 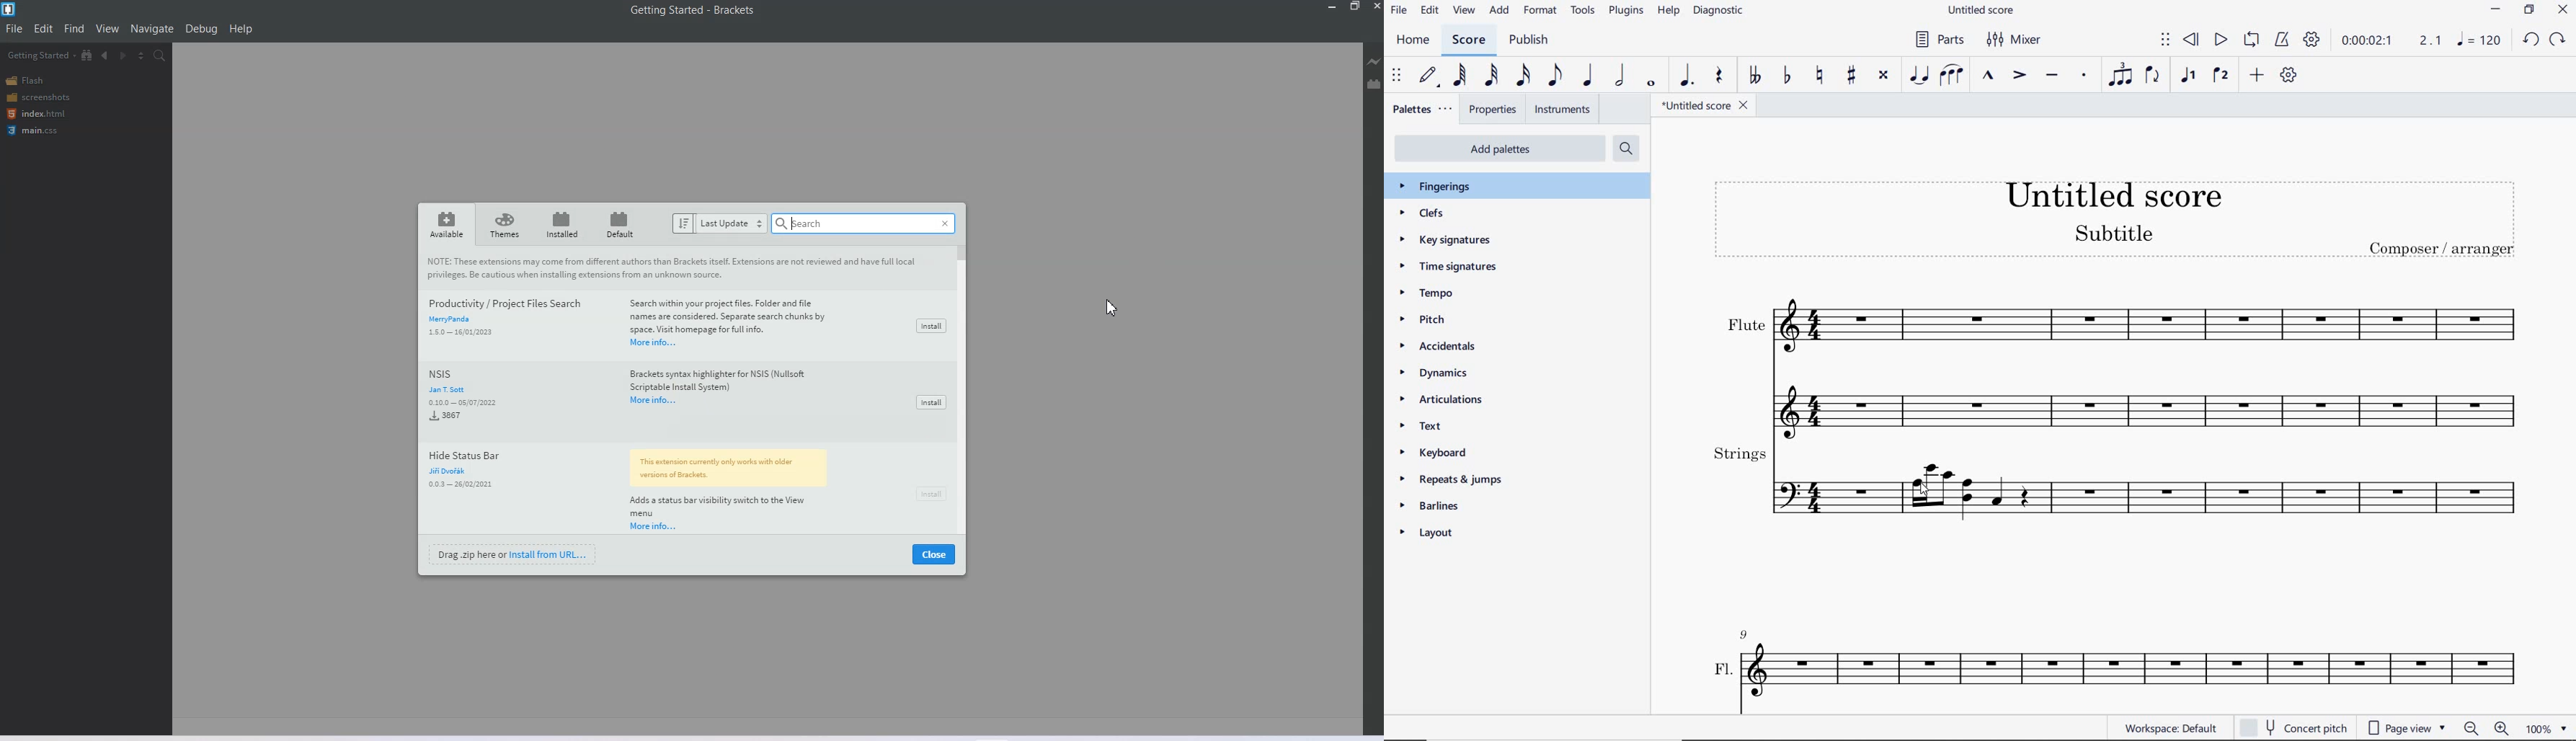 What do you see at coordinates (1333, 6) in the screenshot?
I see `Minimize` at bounding box center [1333, 6].